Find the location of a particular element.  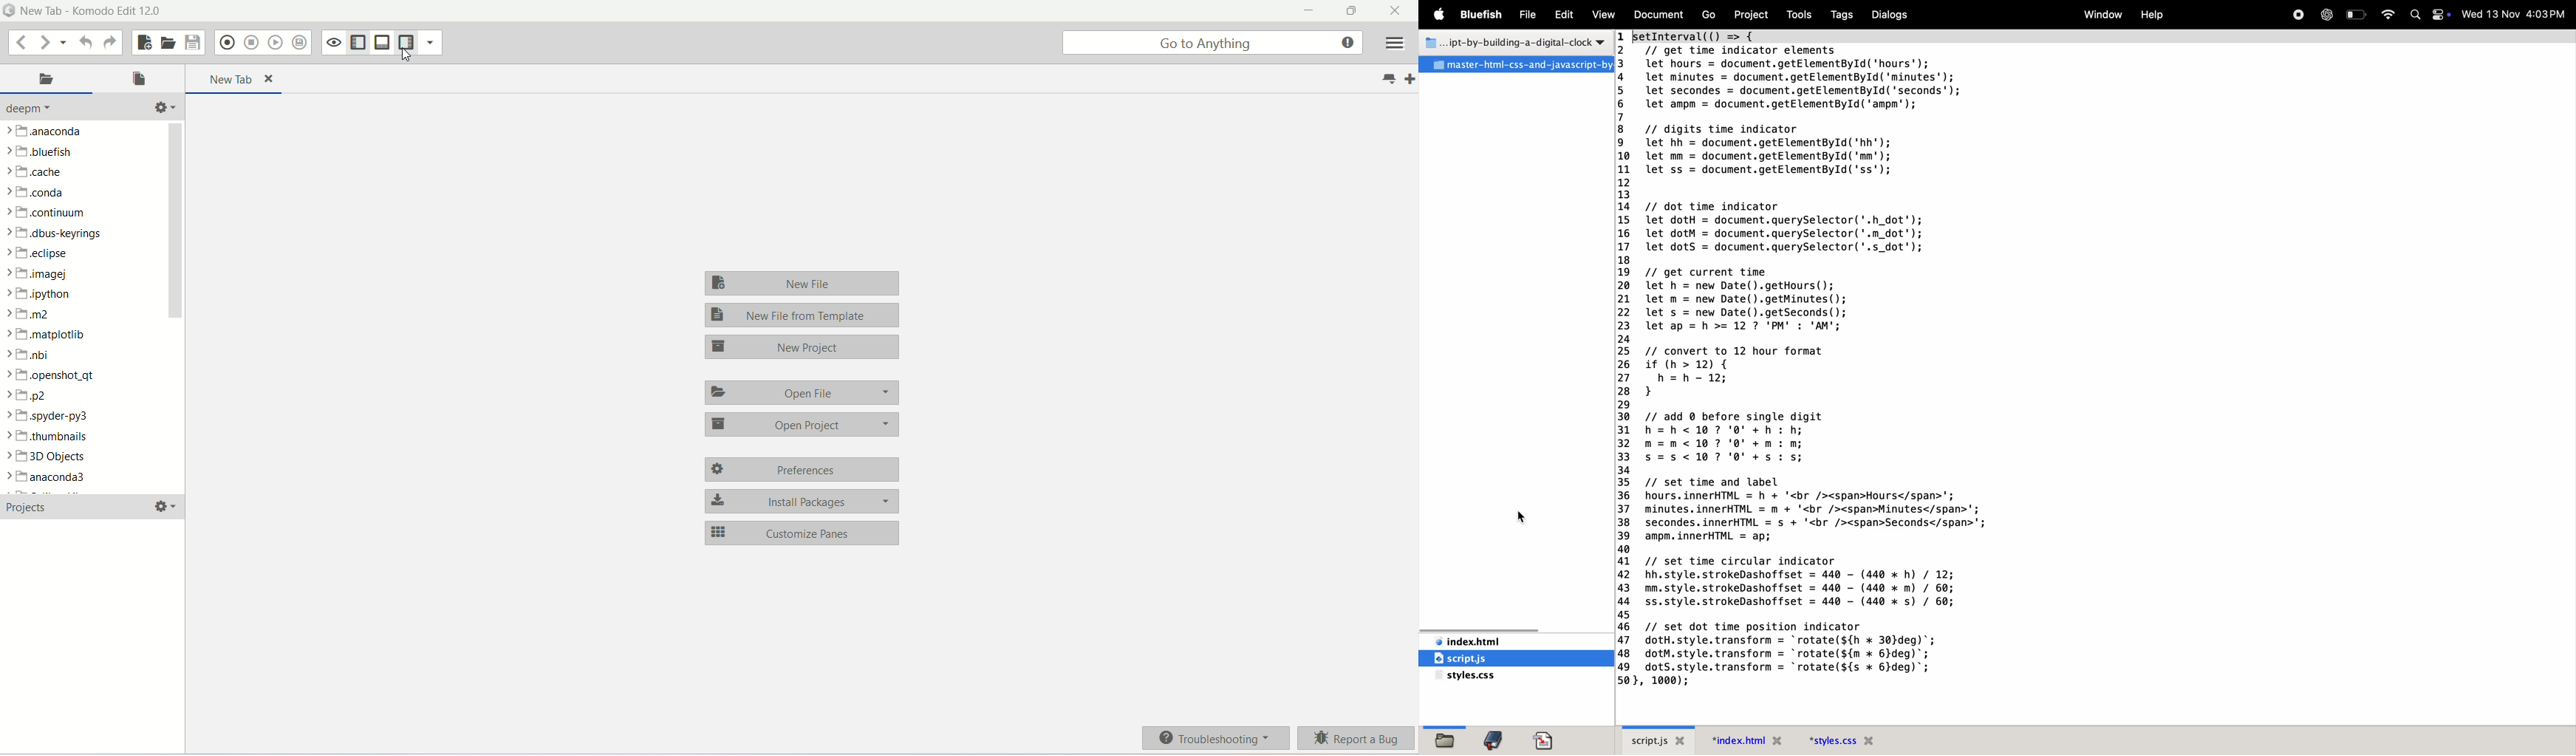

window is located at coordinates (2102, 15).